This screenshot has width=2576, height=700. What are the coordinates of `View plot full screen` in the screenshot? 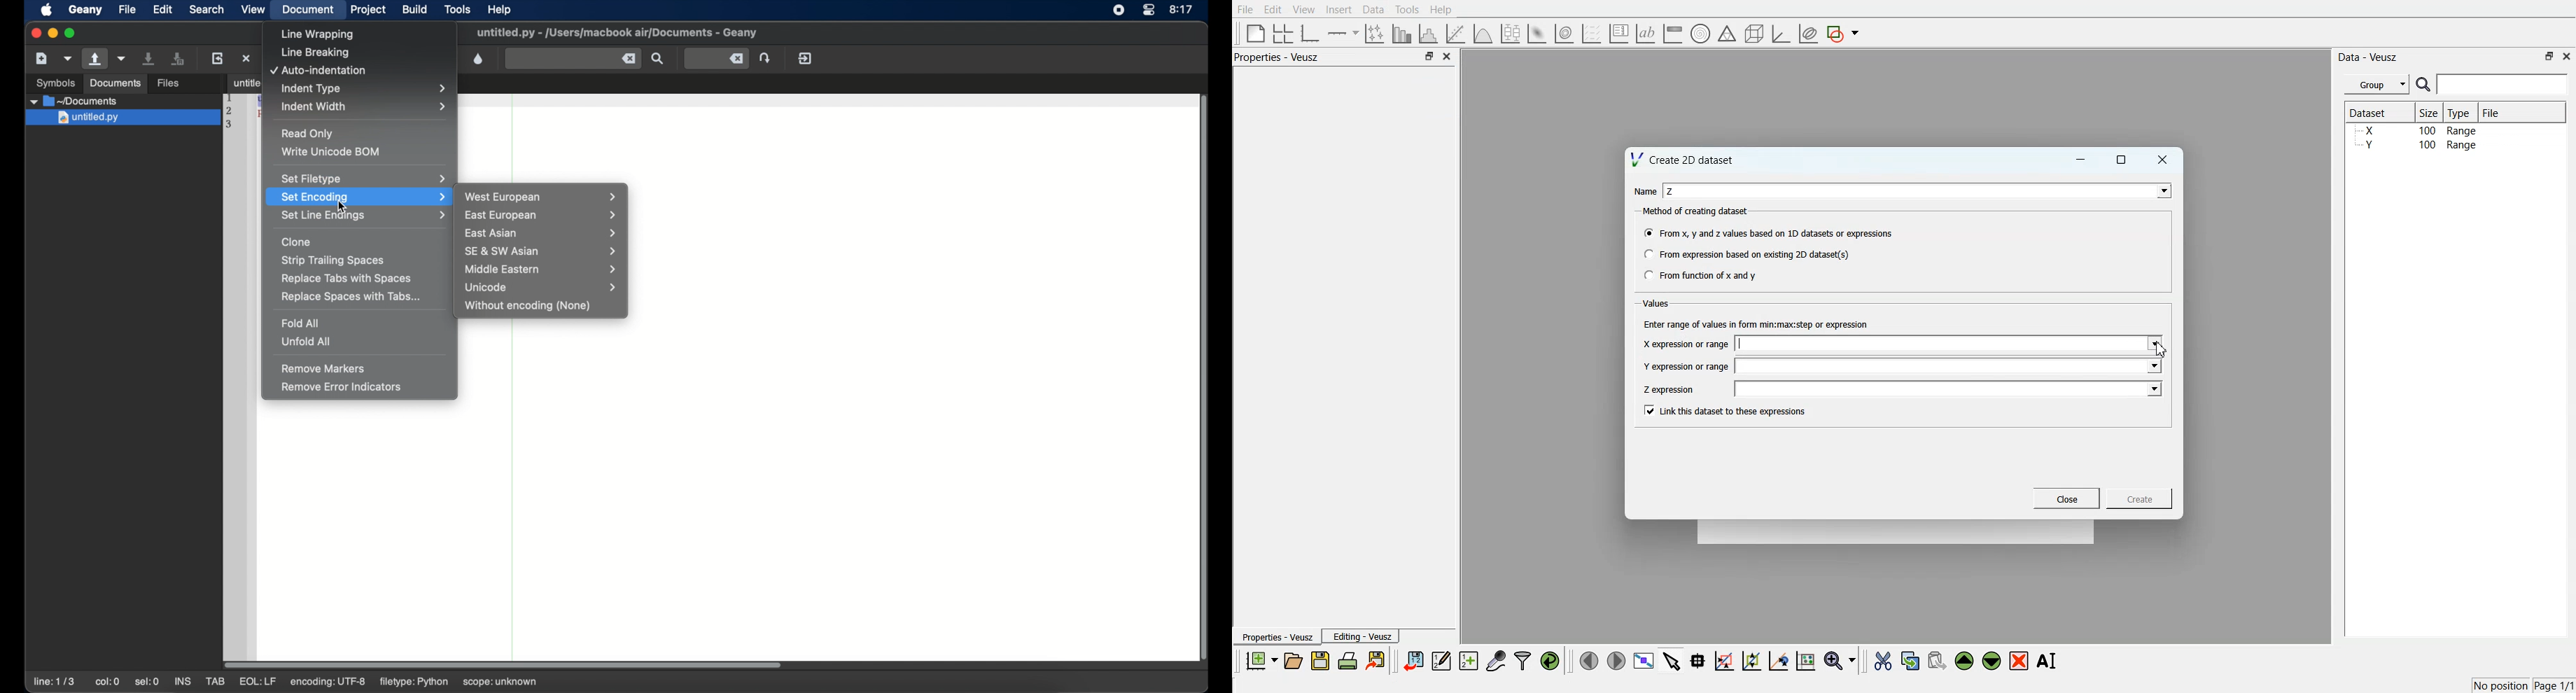 It's located at (1644, 660).